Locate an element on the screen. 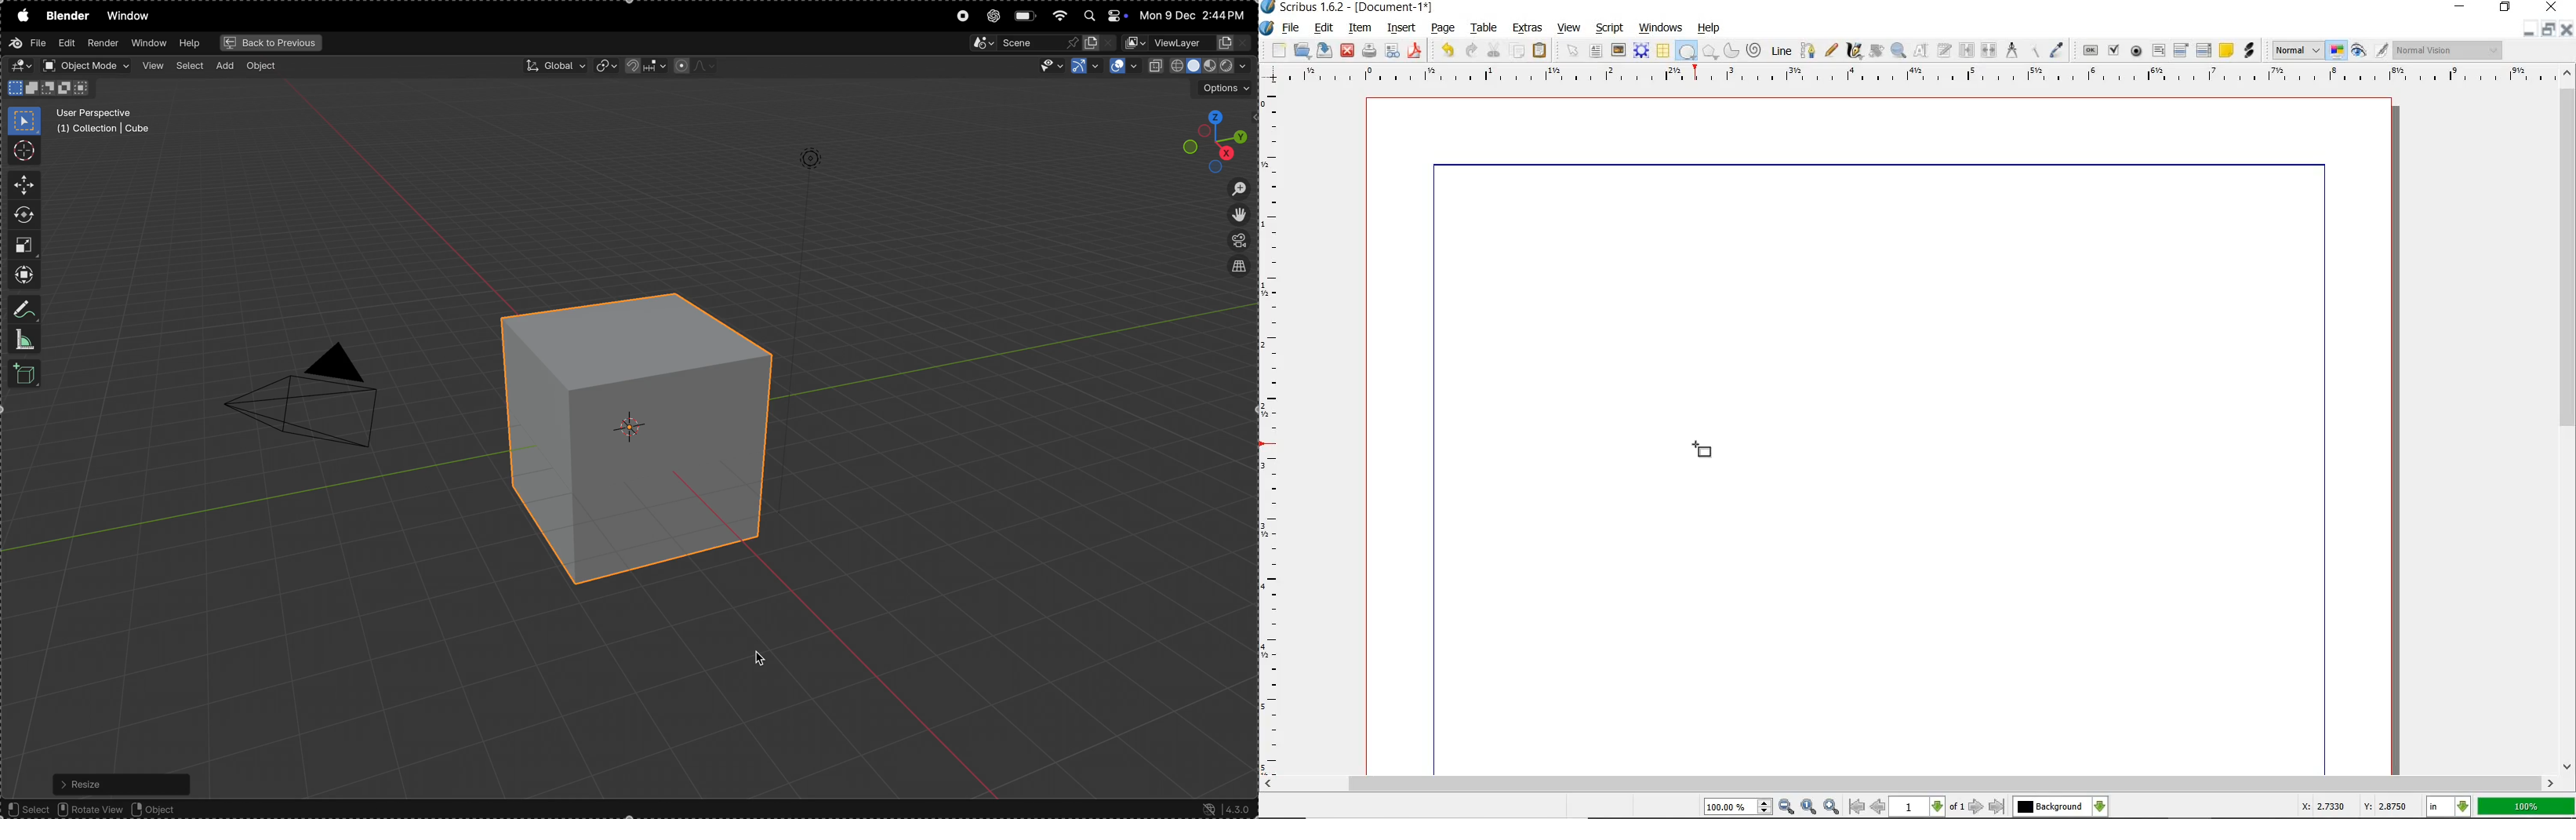 The width and height of the screenshot is (2576, 840). select the current layer is located at coordinates (2100, 806).